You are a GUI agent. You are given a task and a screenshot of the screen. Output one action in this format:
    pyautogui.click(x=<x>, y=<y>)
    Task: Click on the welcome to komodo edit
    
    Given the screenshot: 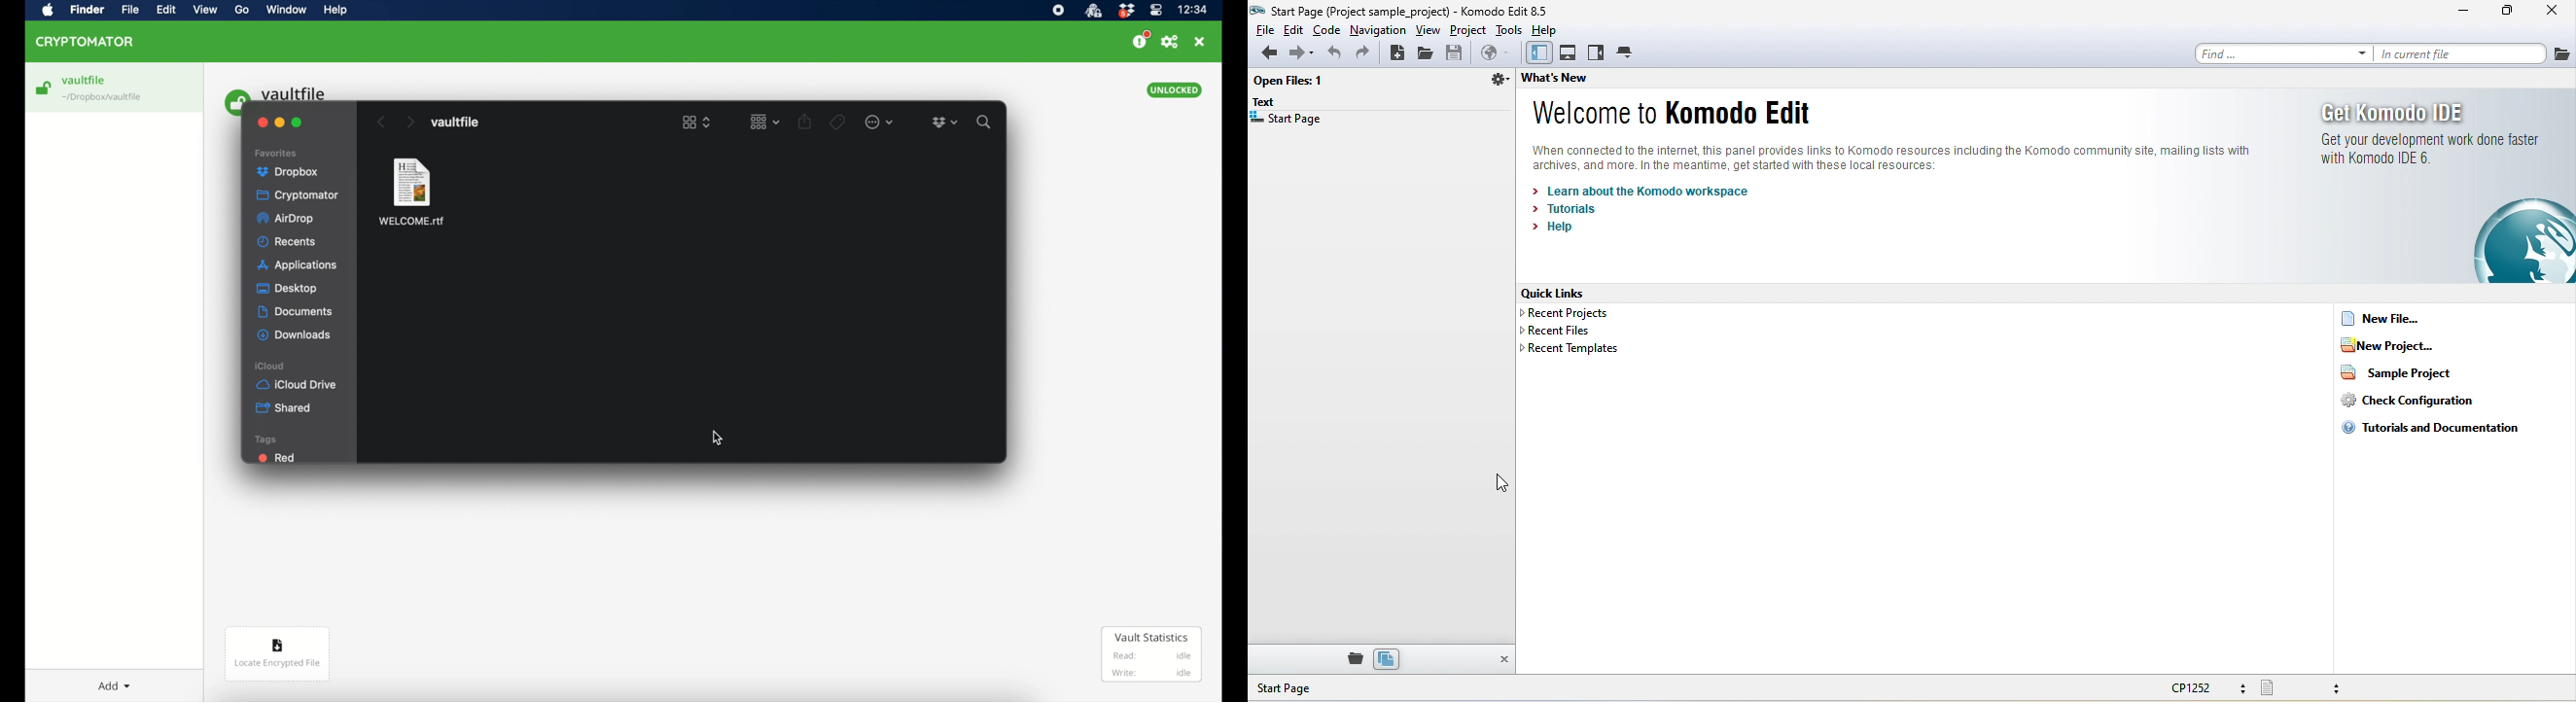 What is the action you would take?
    pyautogui.click(x=1672, y=115)
    